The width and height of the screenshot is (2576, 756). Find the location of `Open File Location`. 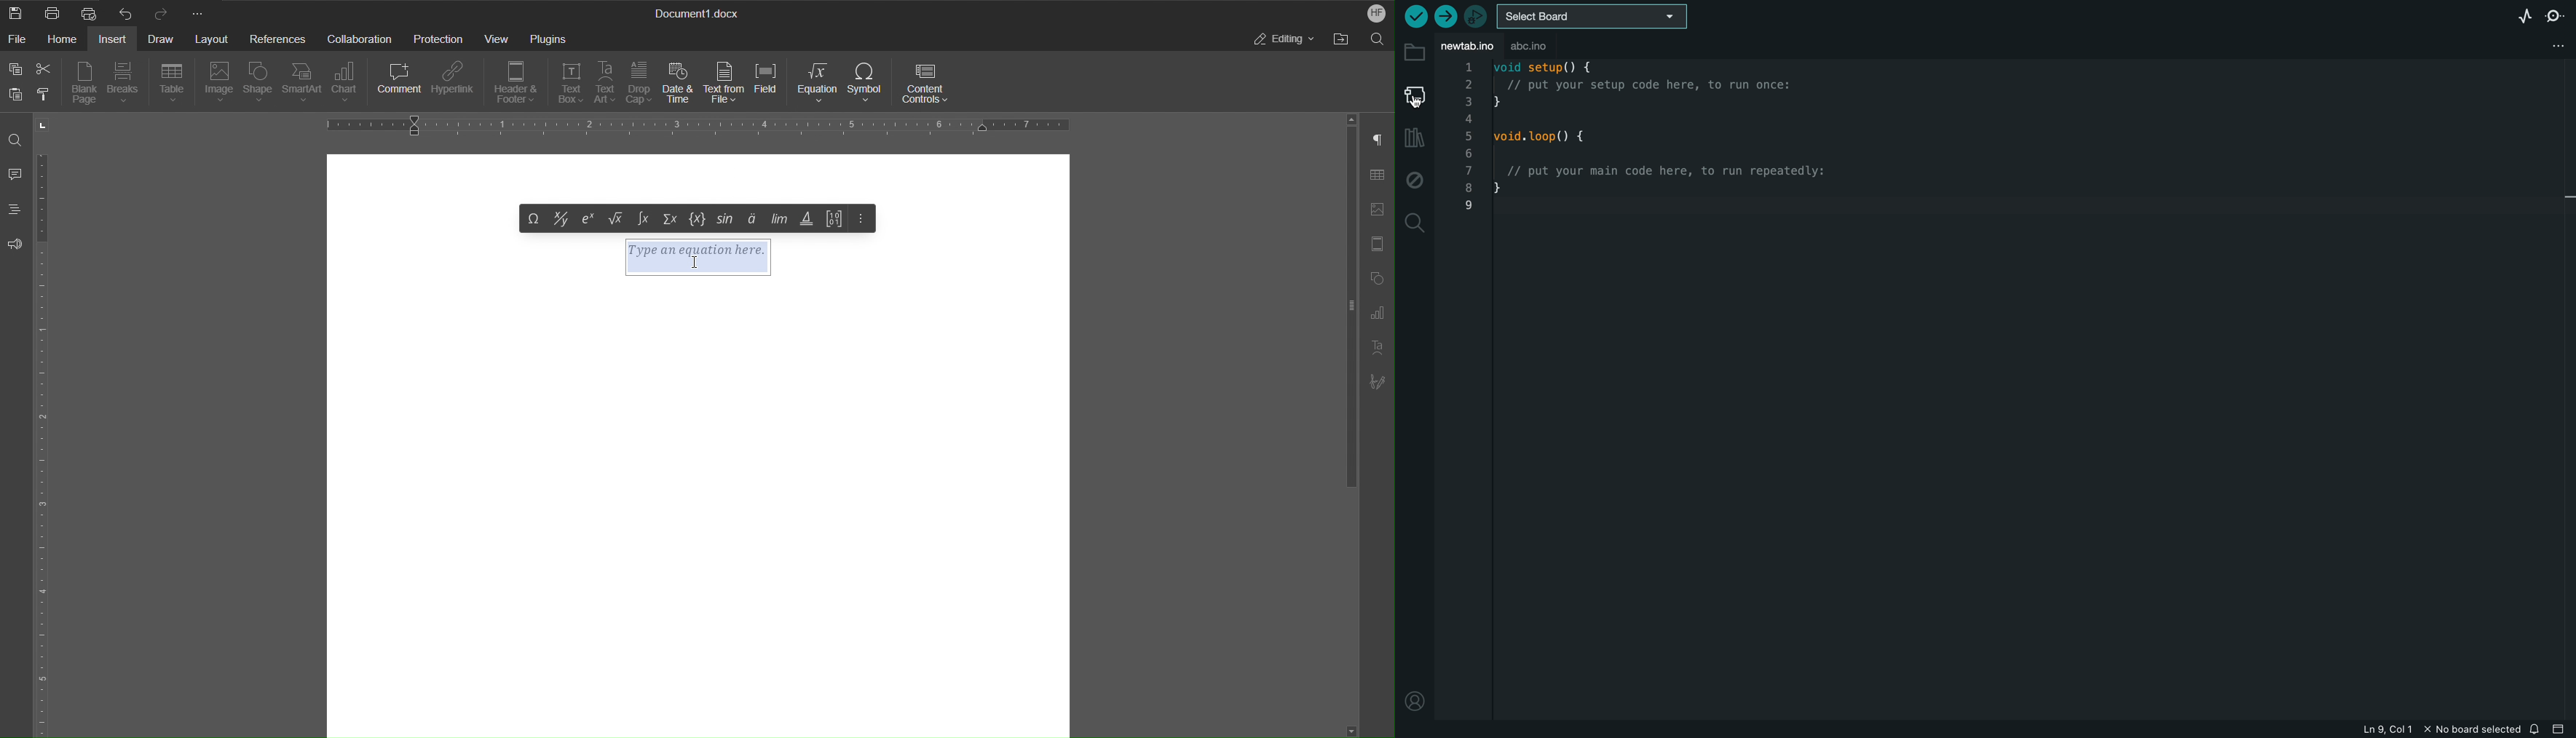

Open File Location is located at coordinates (1345, 40).